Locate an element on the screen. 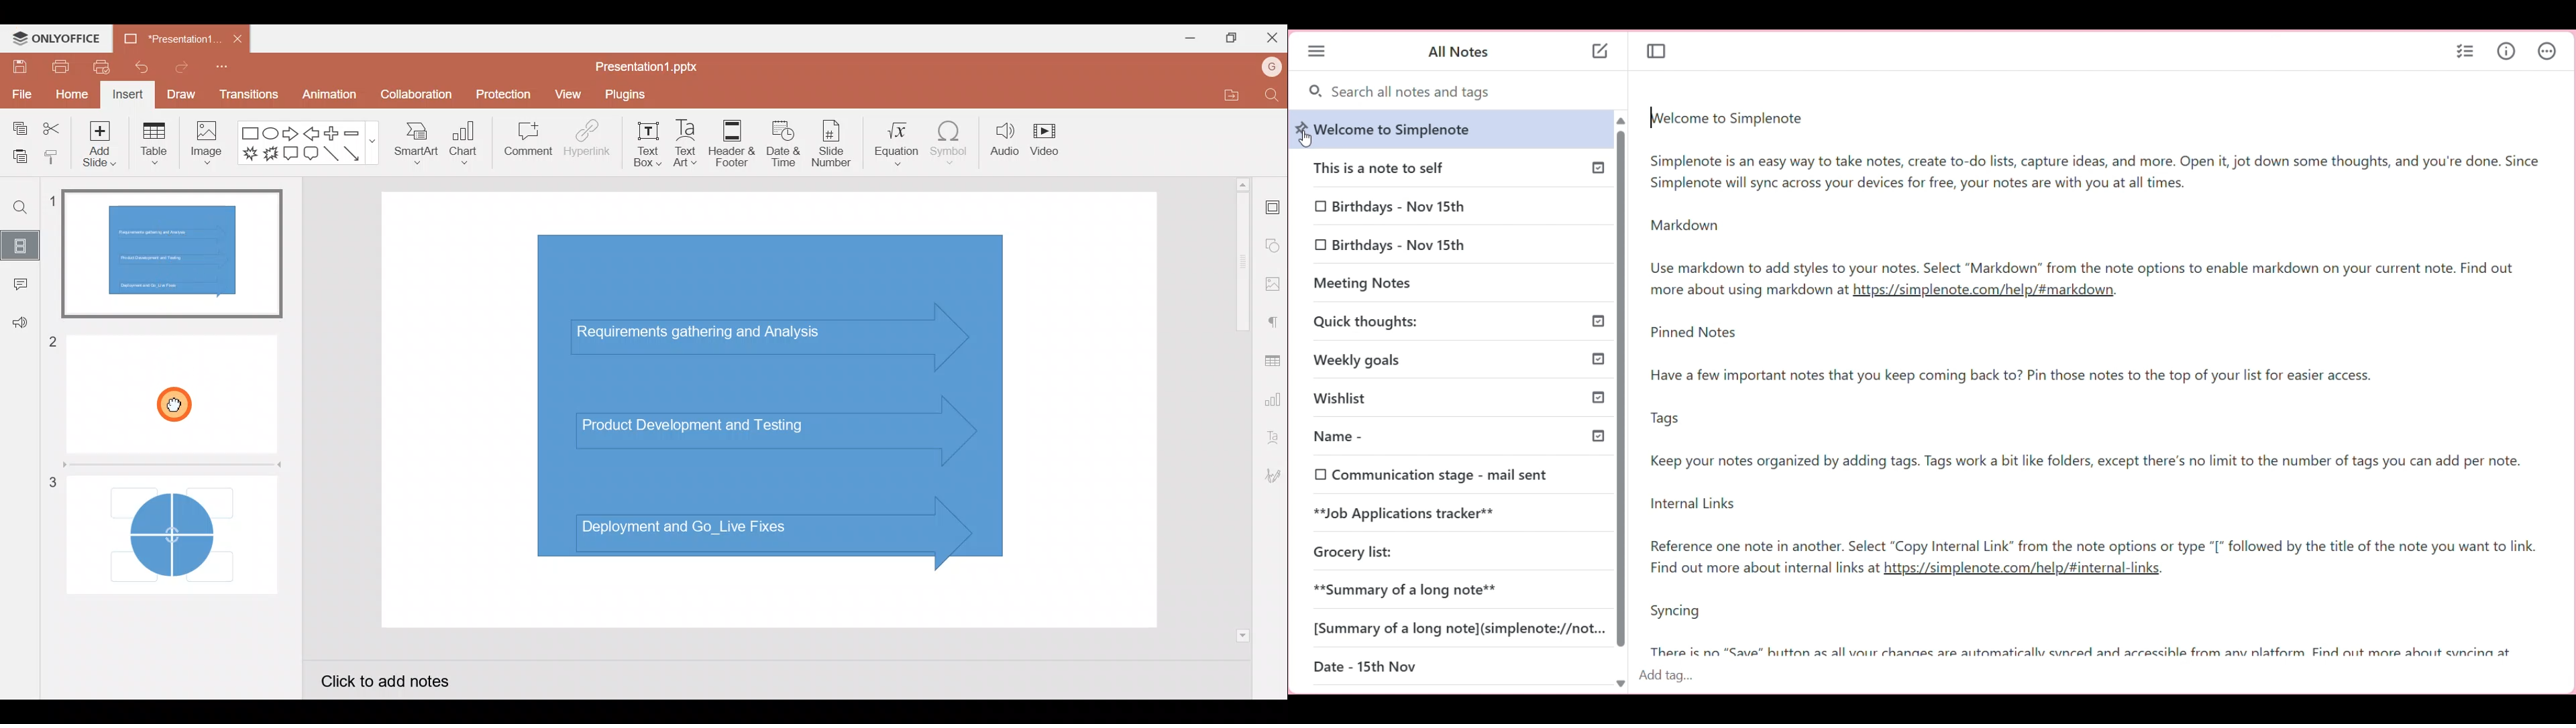 Image resolution: width=2576 pixels, height=728 pixels. File is located at coordinates (20, 94).